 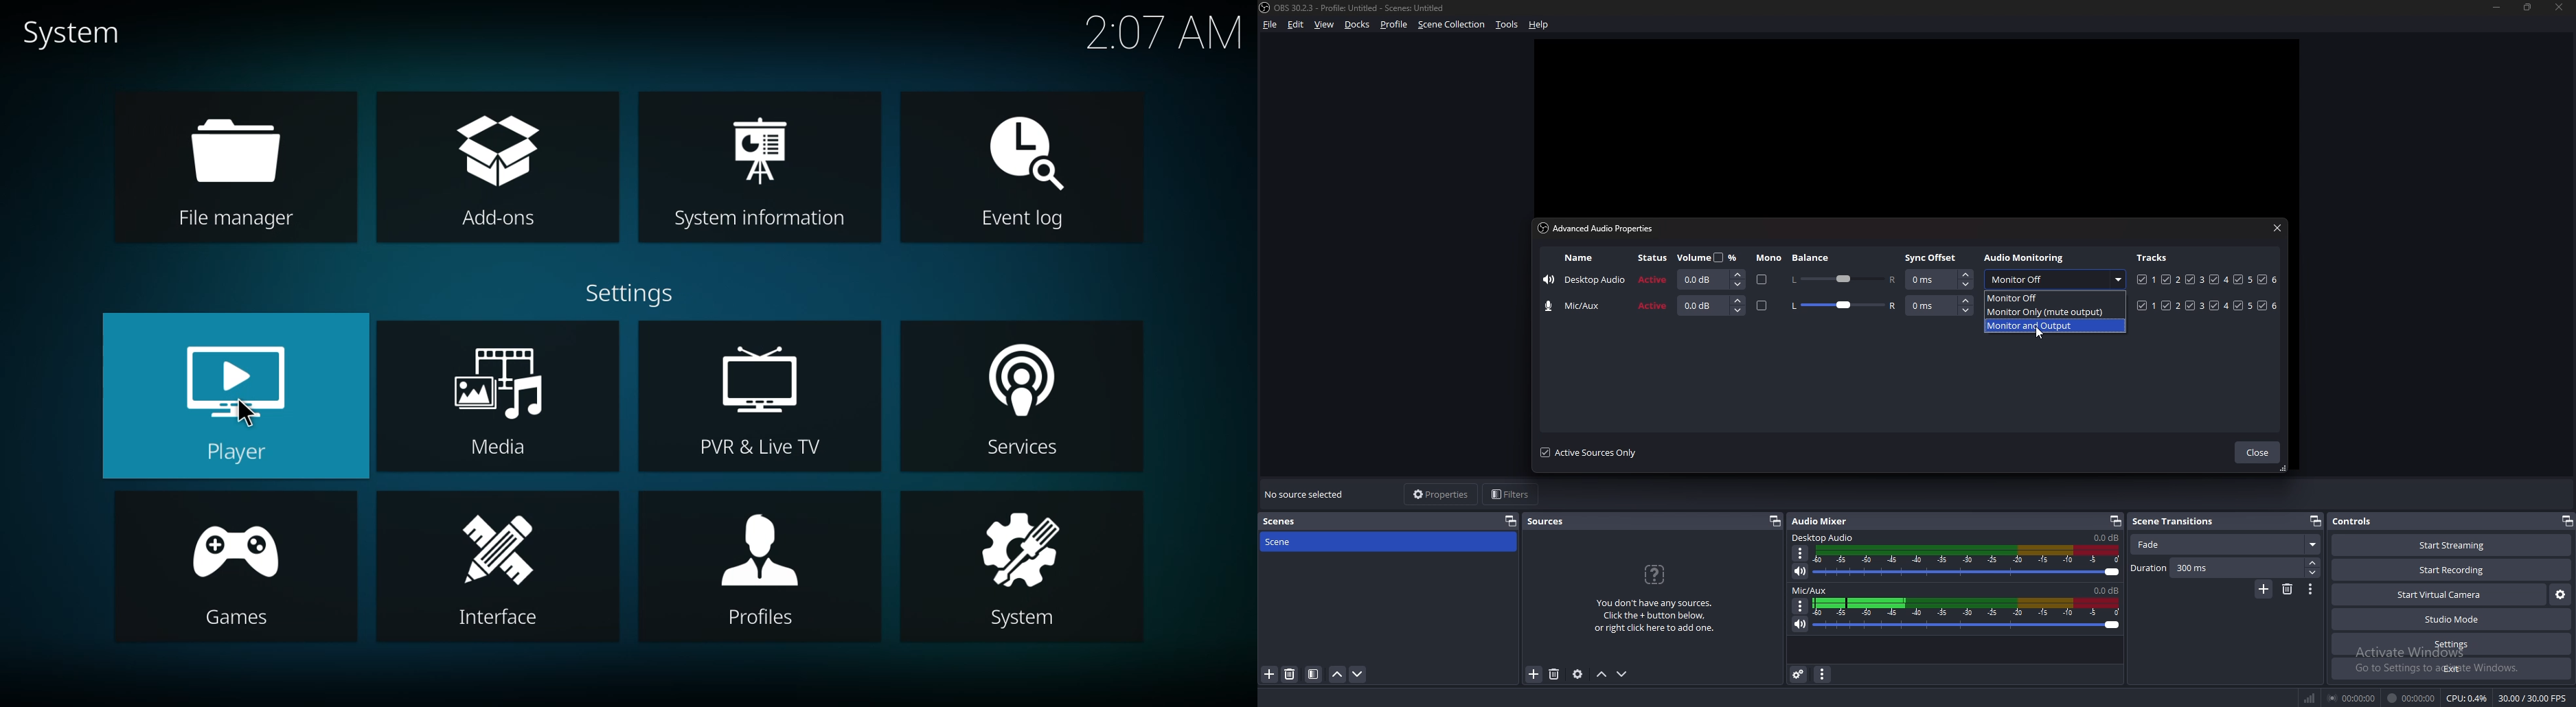 What do you see at coordinates (1533, 675) in the screenshot?
I see `add source` at bounding box center [1533, 675].